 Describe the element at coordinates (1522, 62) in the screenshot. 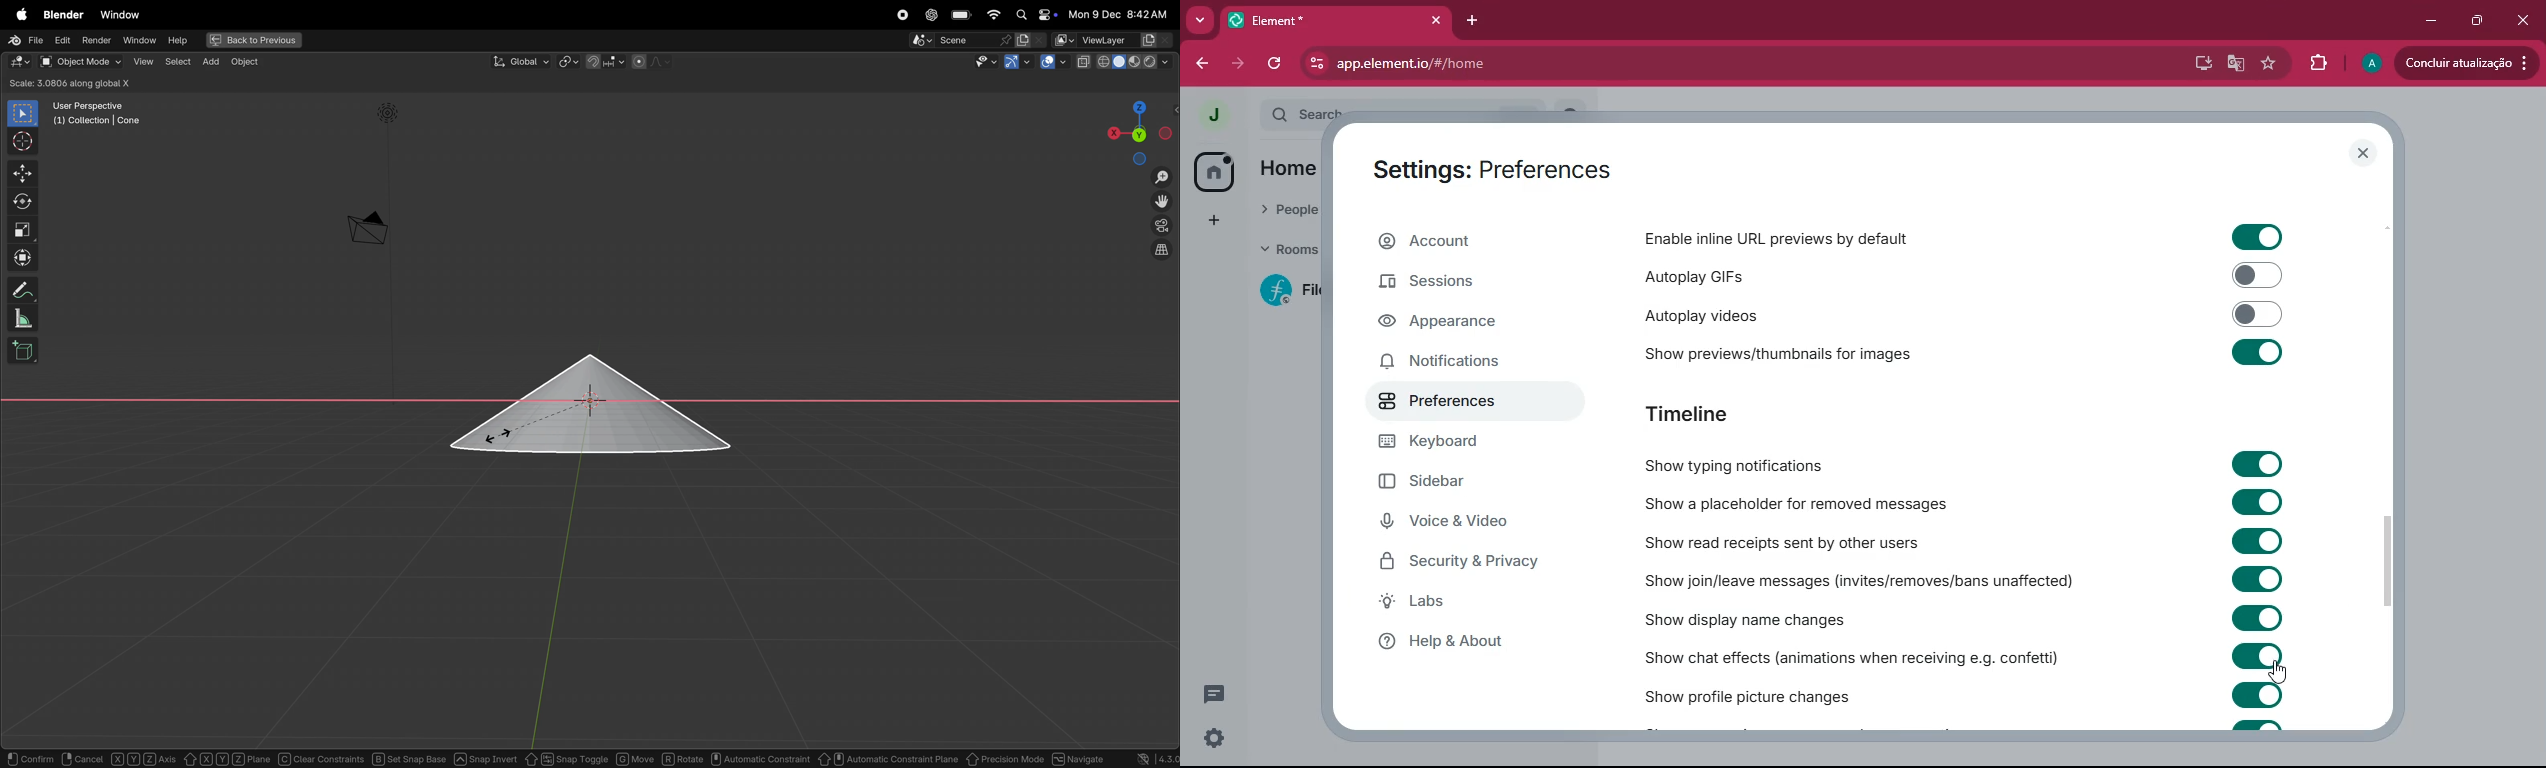

I see `app.element.io/#/home` at that location.